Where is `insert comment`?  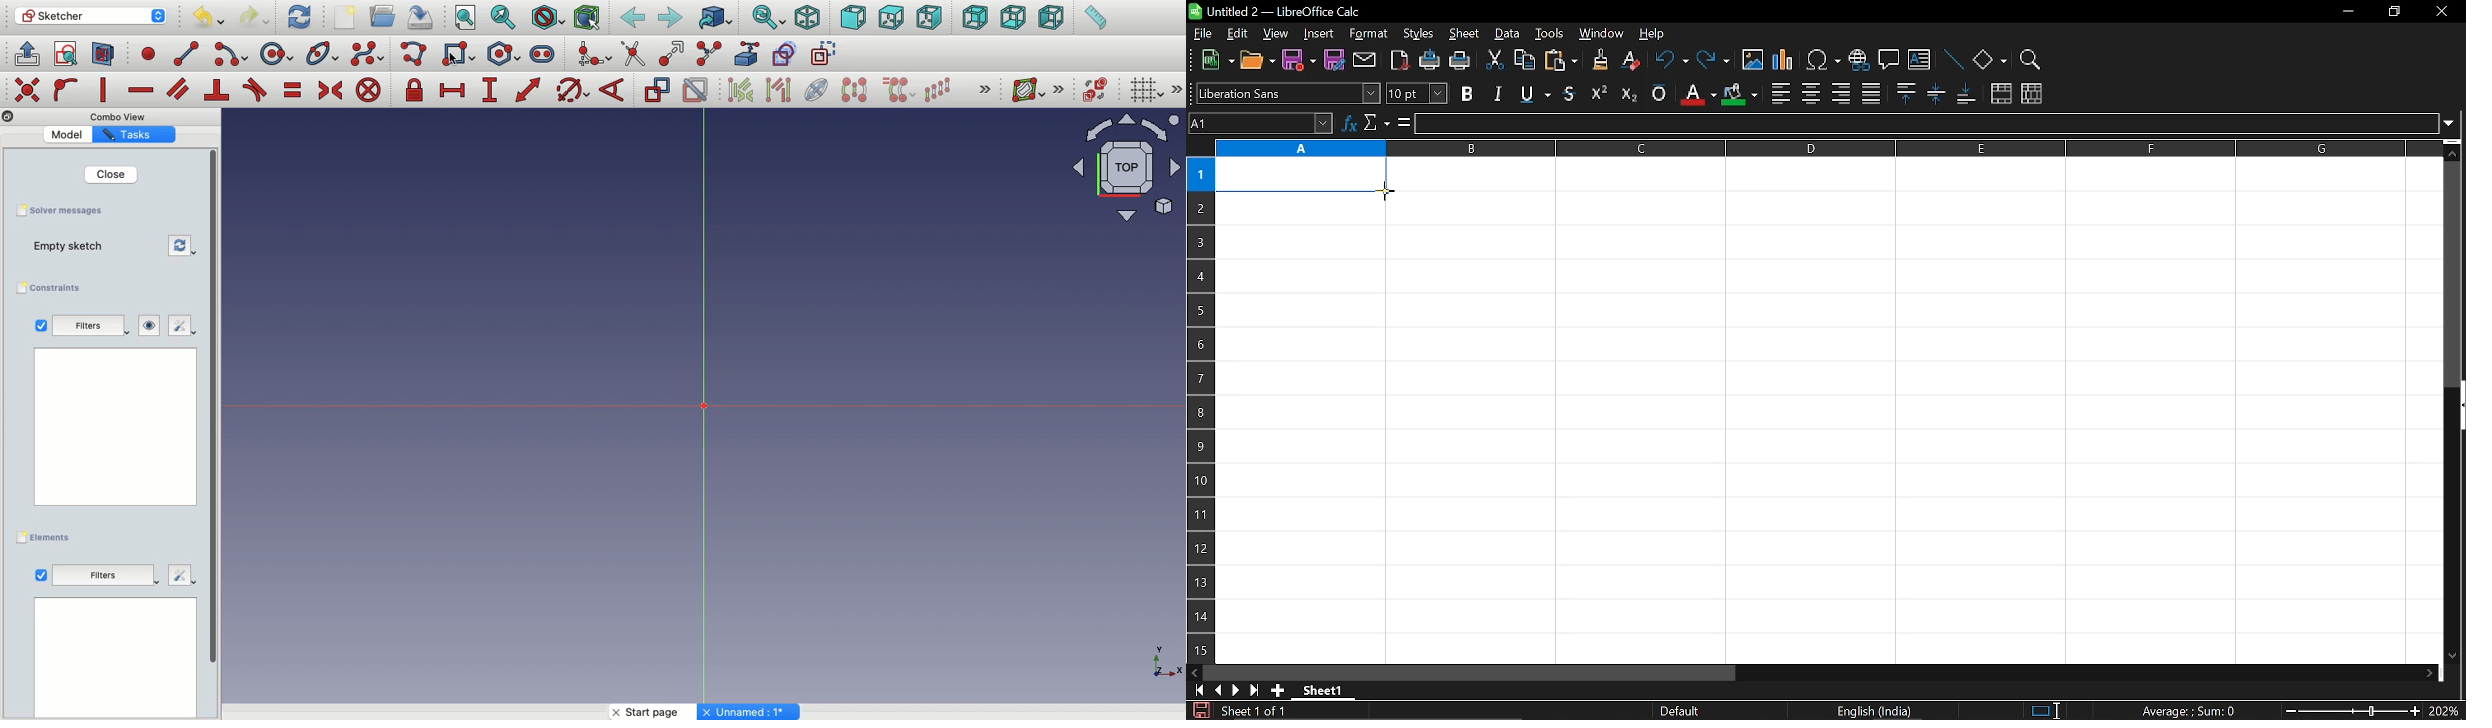 insert comment is located at coordinates (1888, 60).